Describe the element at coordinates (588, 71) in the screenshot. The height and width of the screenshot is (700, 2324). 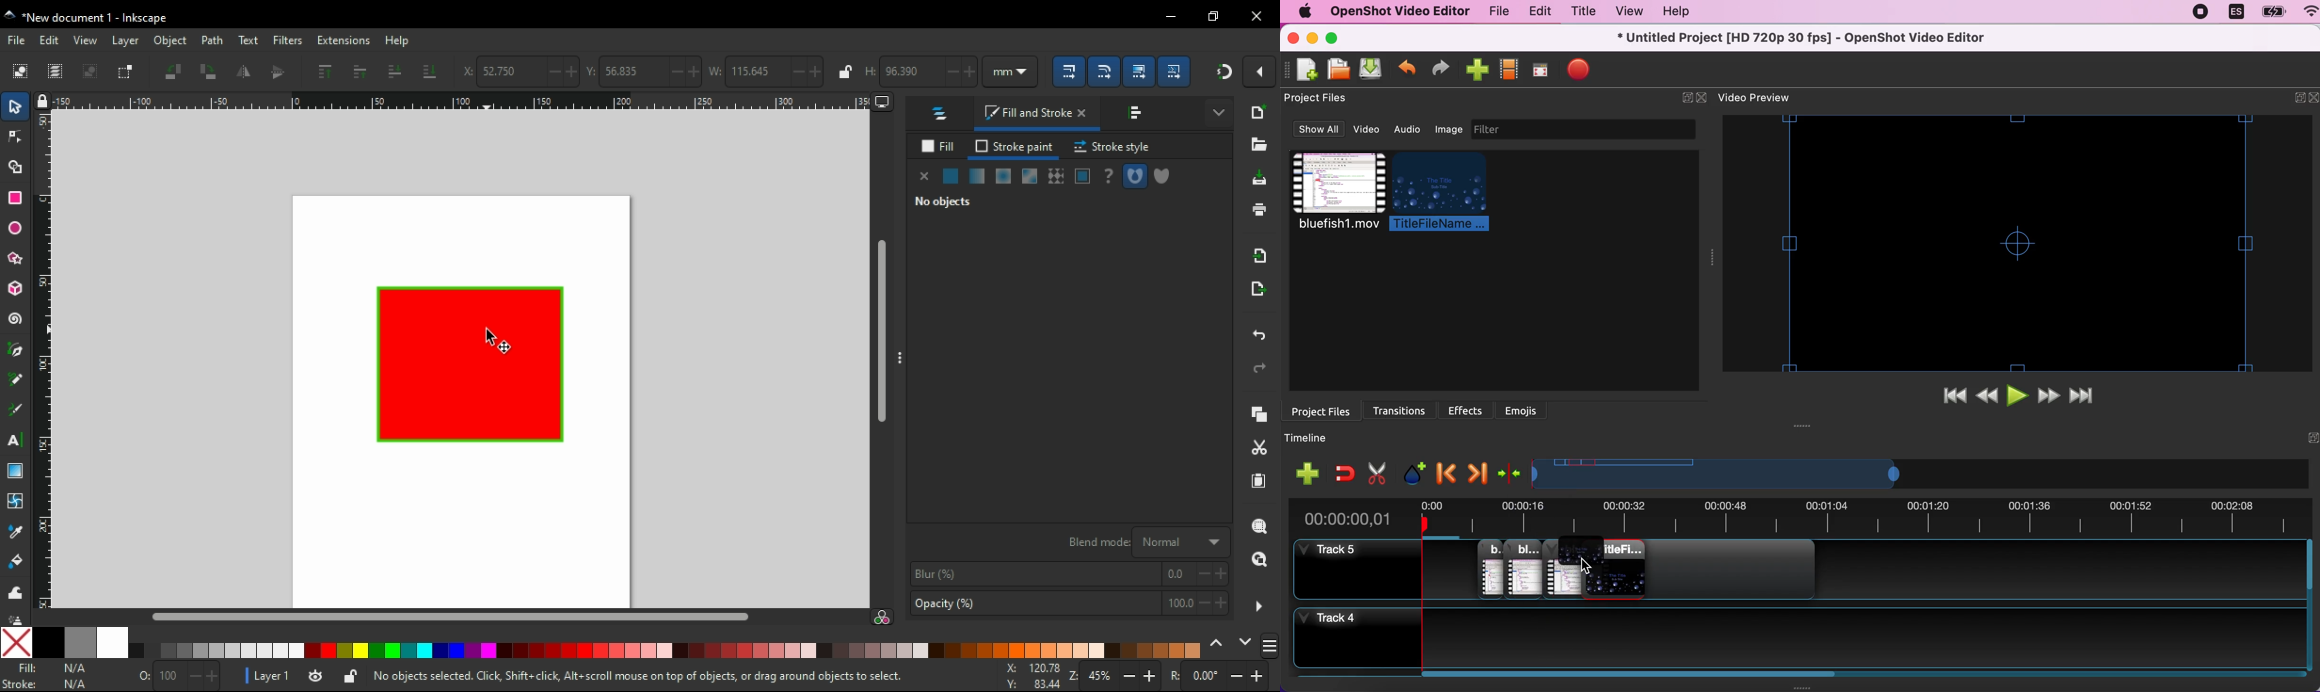
I see `vertical coordinates of selection` at that location.